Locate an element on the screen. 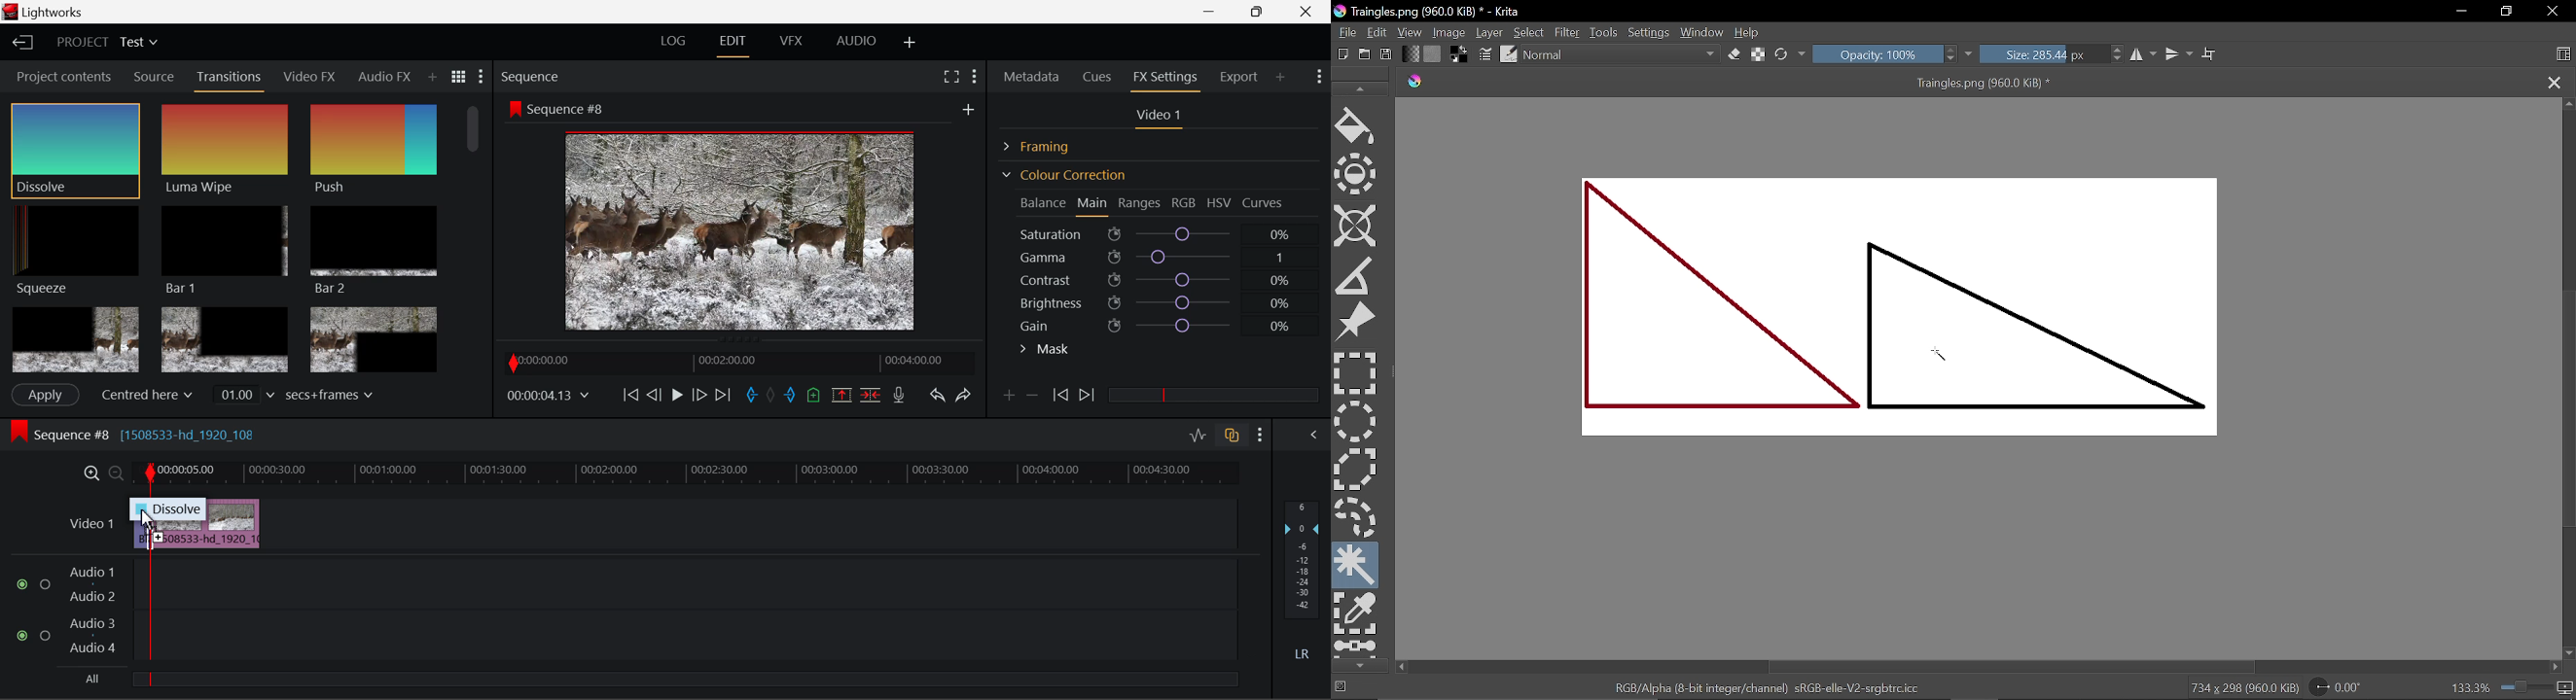 The image size is (2576, 700). Close tab is located at coordinates (2551, 82).